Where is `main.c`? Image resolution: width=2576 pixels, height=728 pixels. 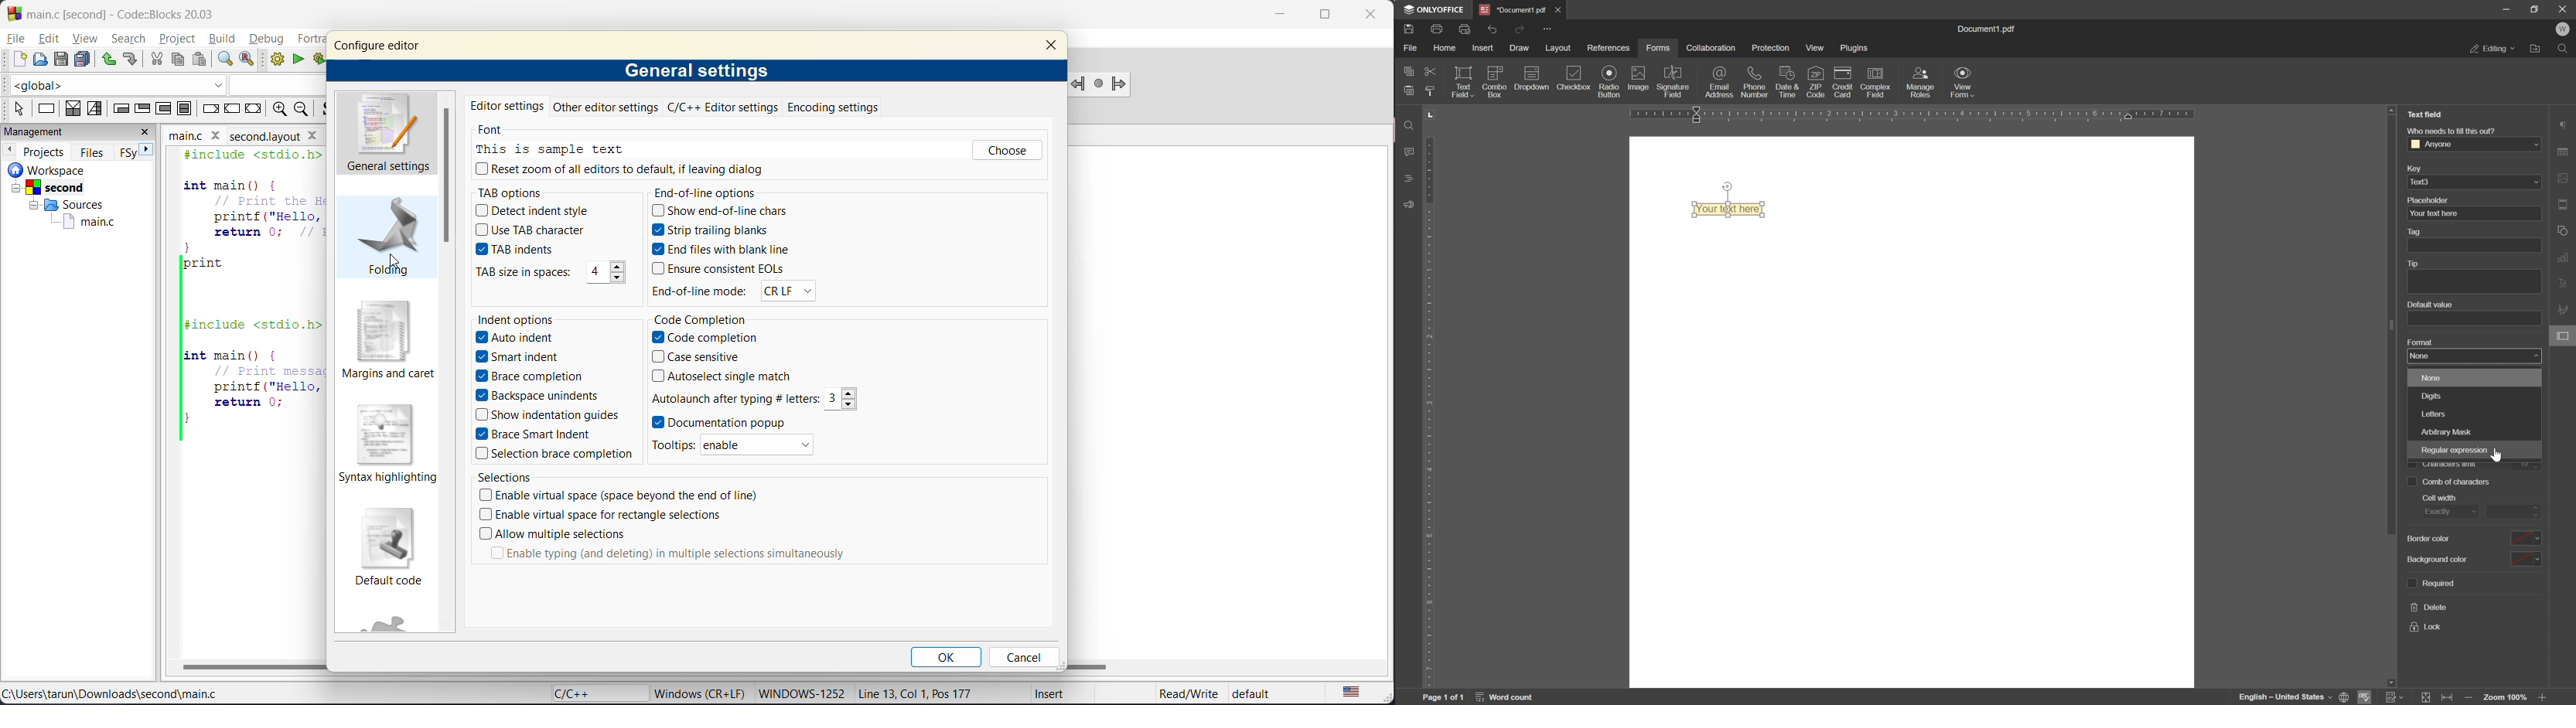
main.c is located at coordinates (80, 222).